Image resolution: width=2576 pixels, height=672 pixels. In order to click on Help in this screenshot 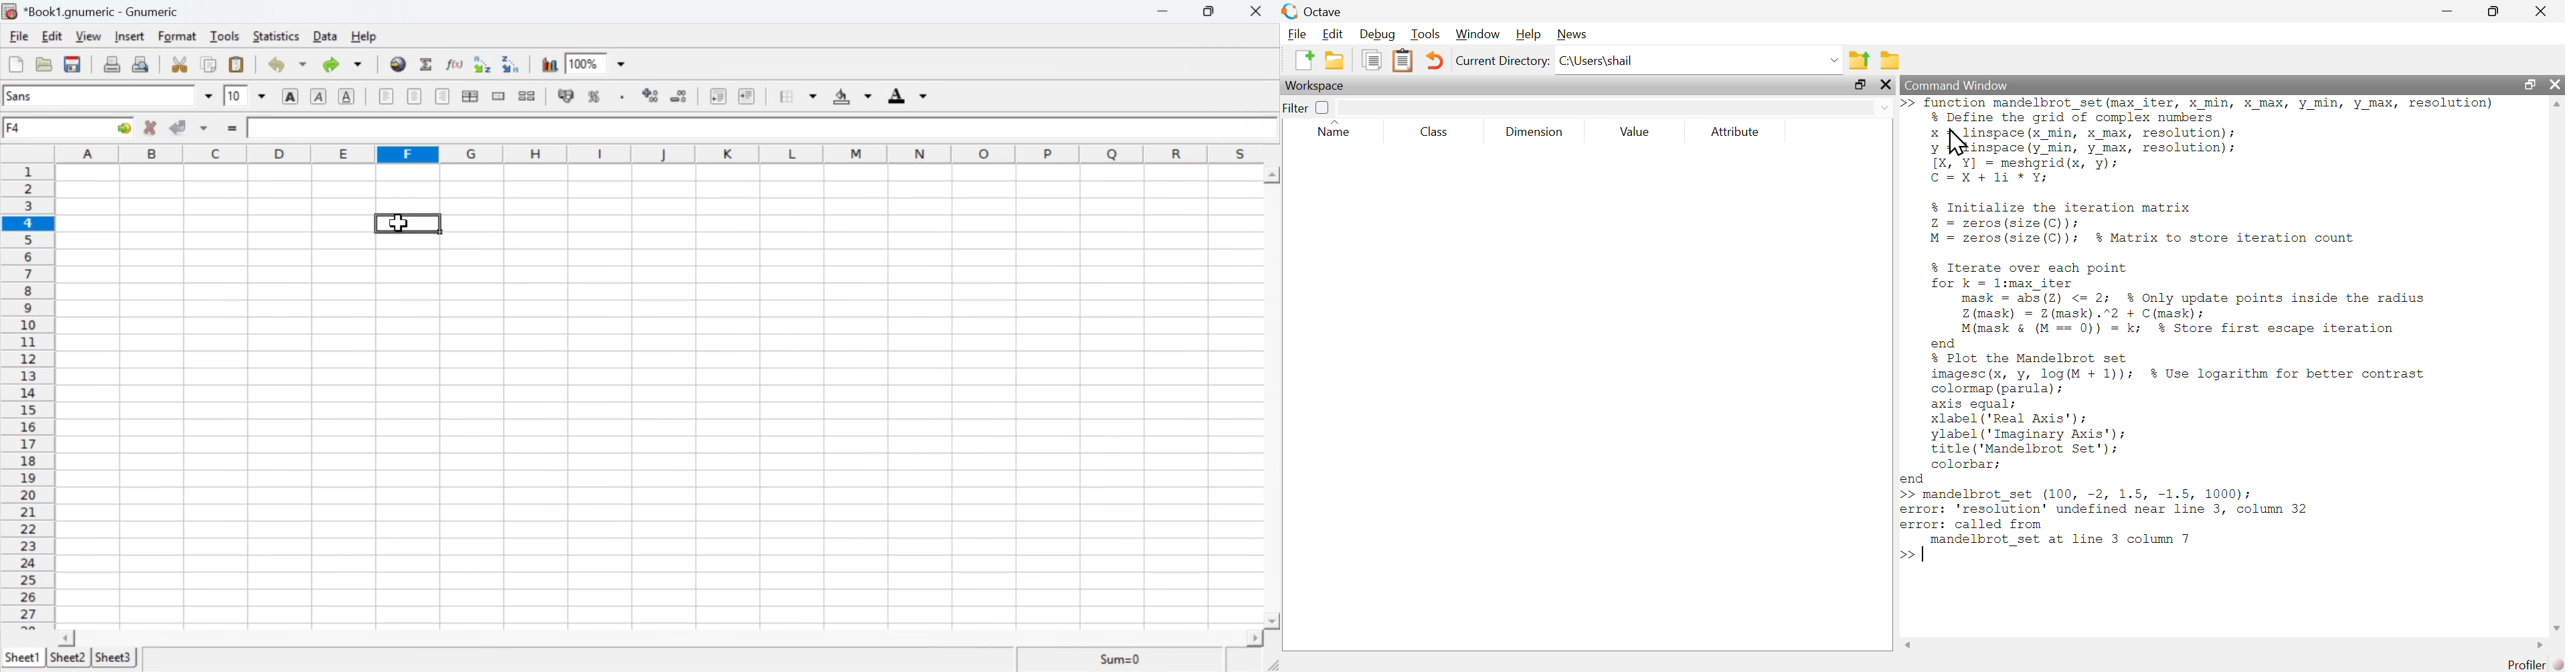, I will do `click(363, 36)`.